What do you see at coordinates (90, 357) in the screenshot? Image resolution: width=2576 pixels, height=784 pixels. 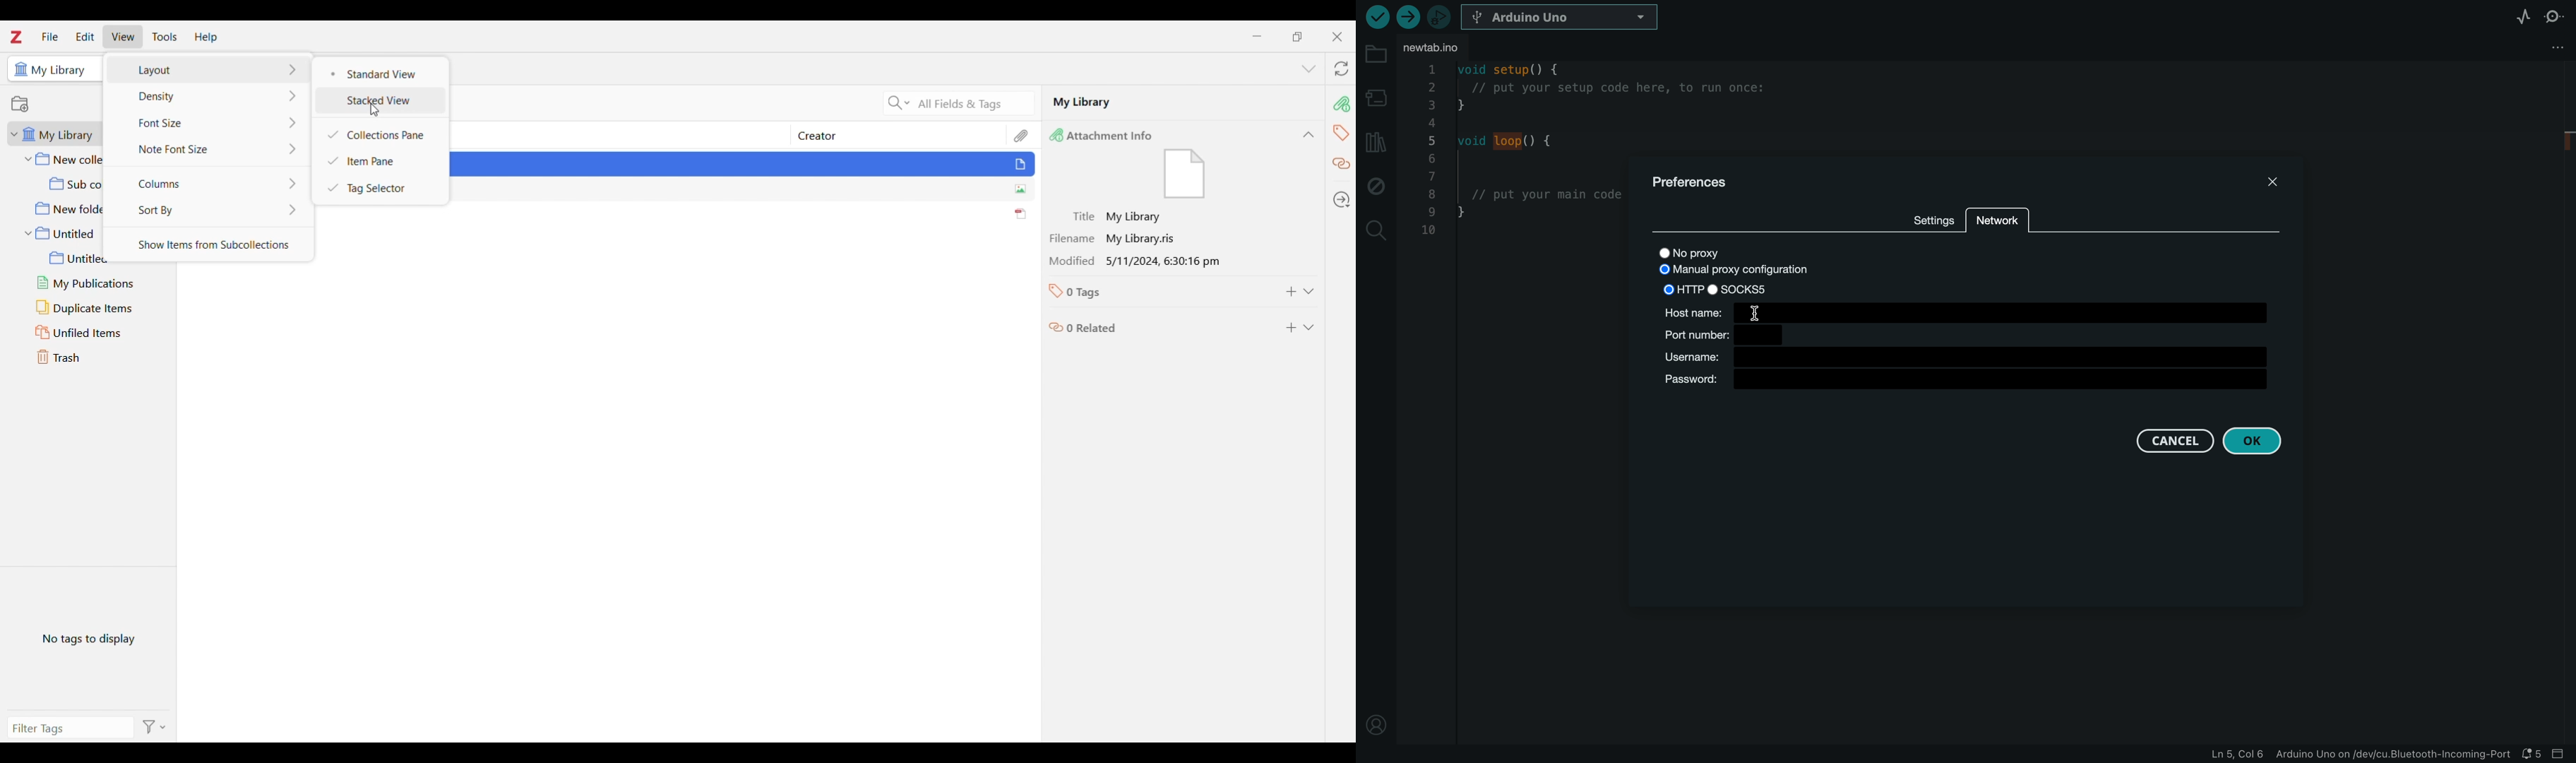 I see `Trash folder` at bounding box center [90, 357].